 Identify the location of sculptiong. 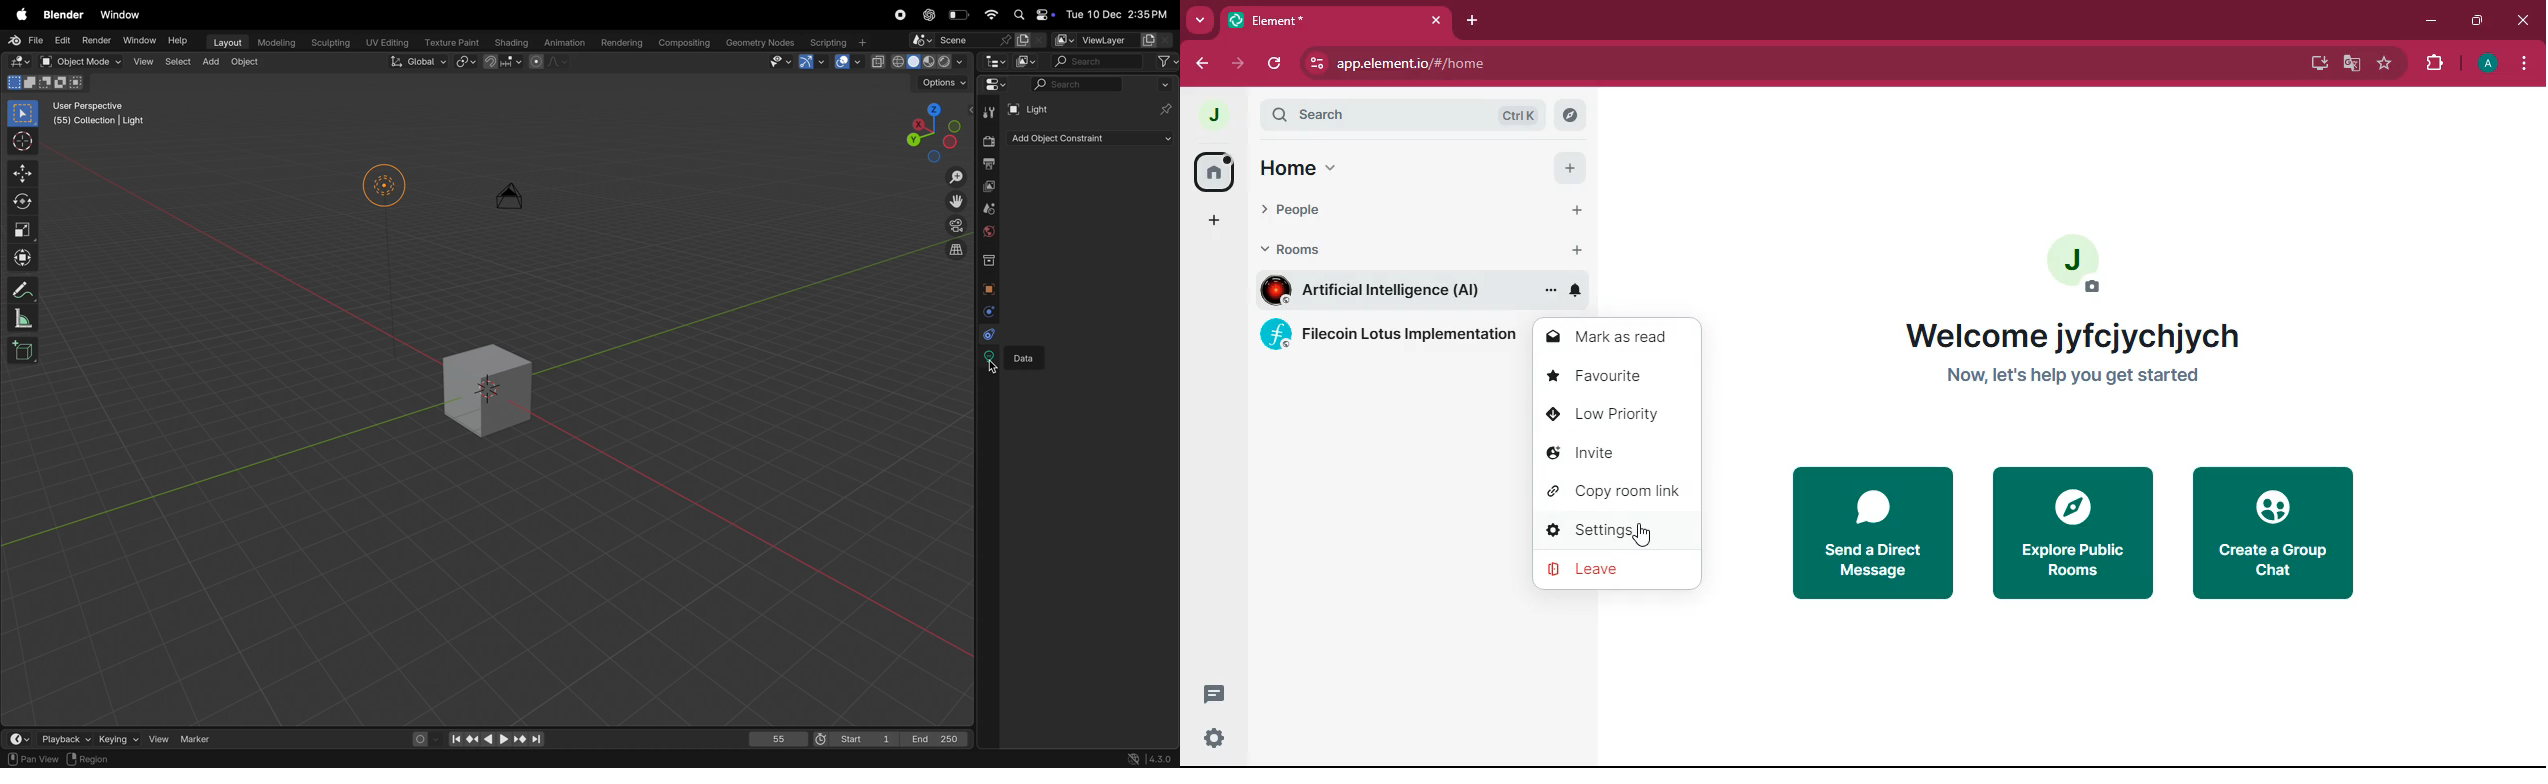
(330, 41).